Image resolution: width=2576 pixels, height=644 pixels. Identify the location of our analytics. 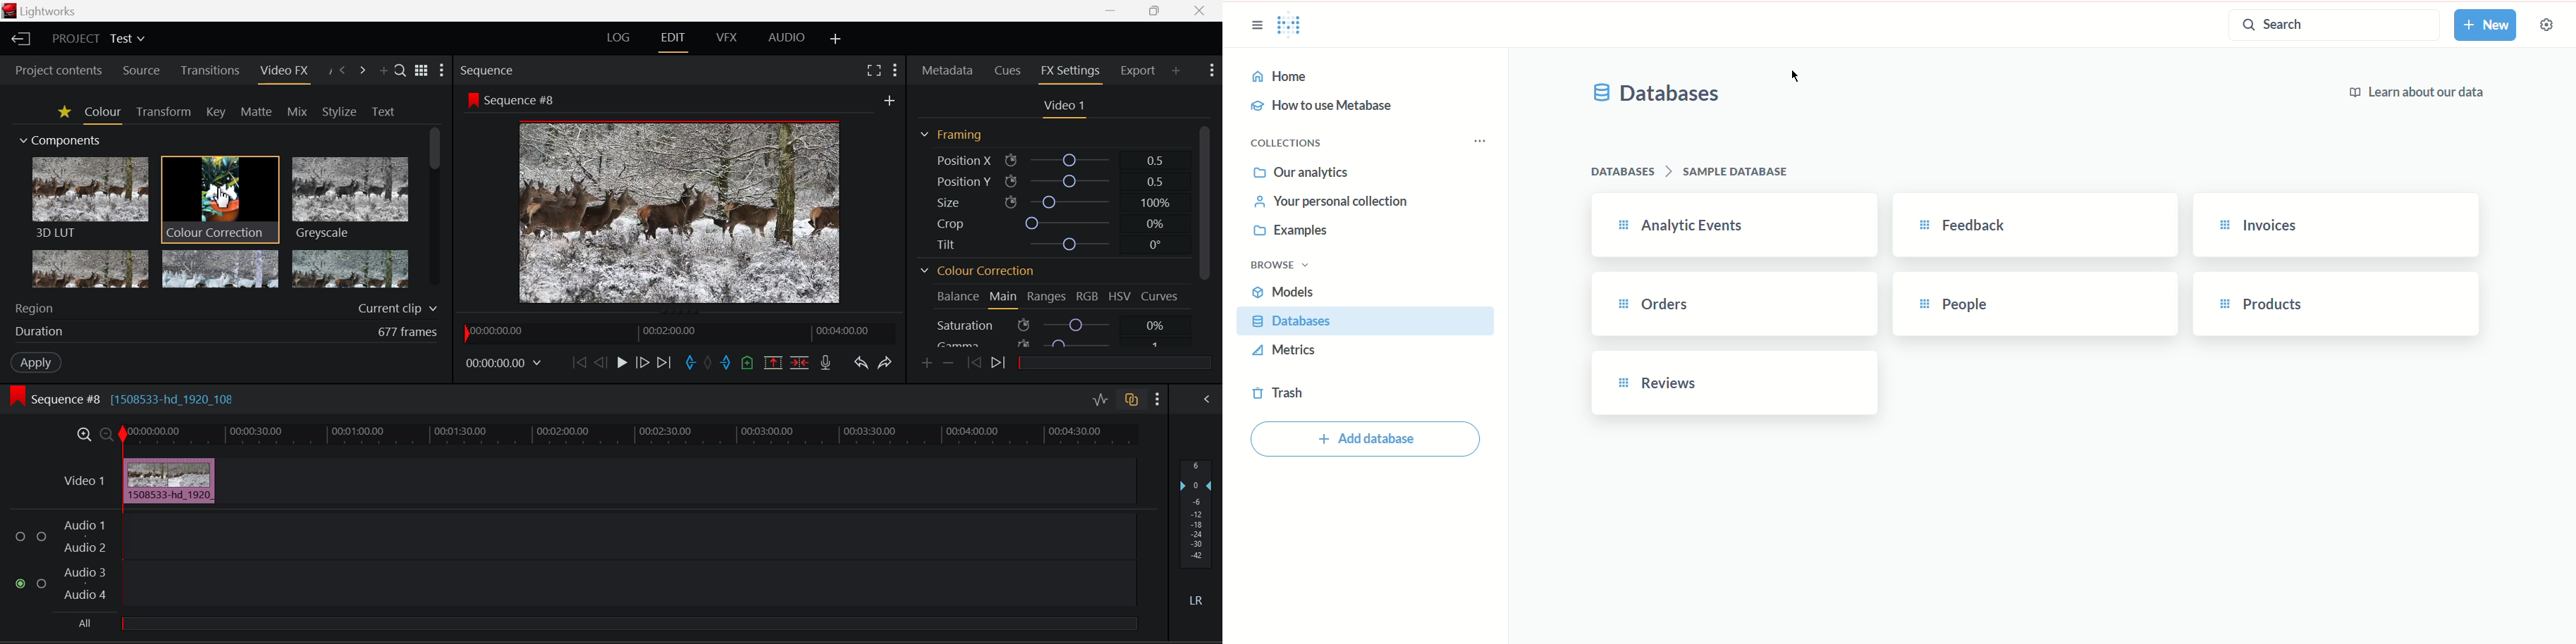
(1302, 174).